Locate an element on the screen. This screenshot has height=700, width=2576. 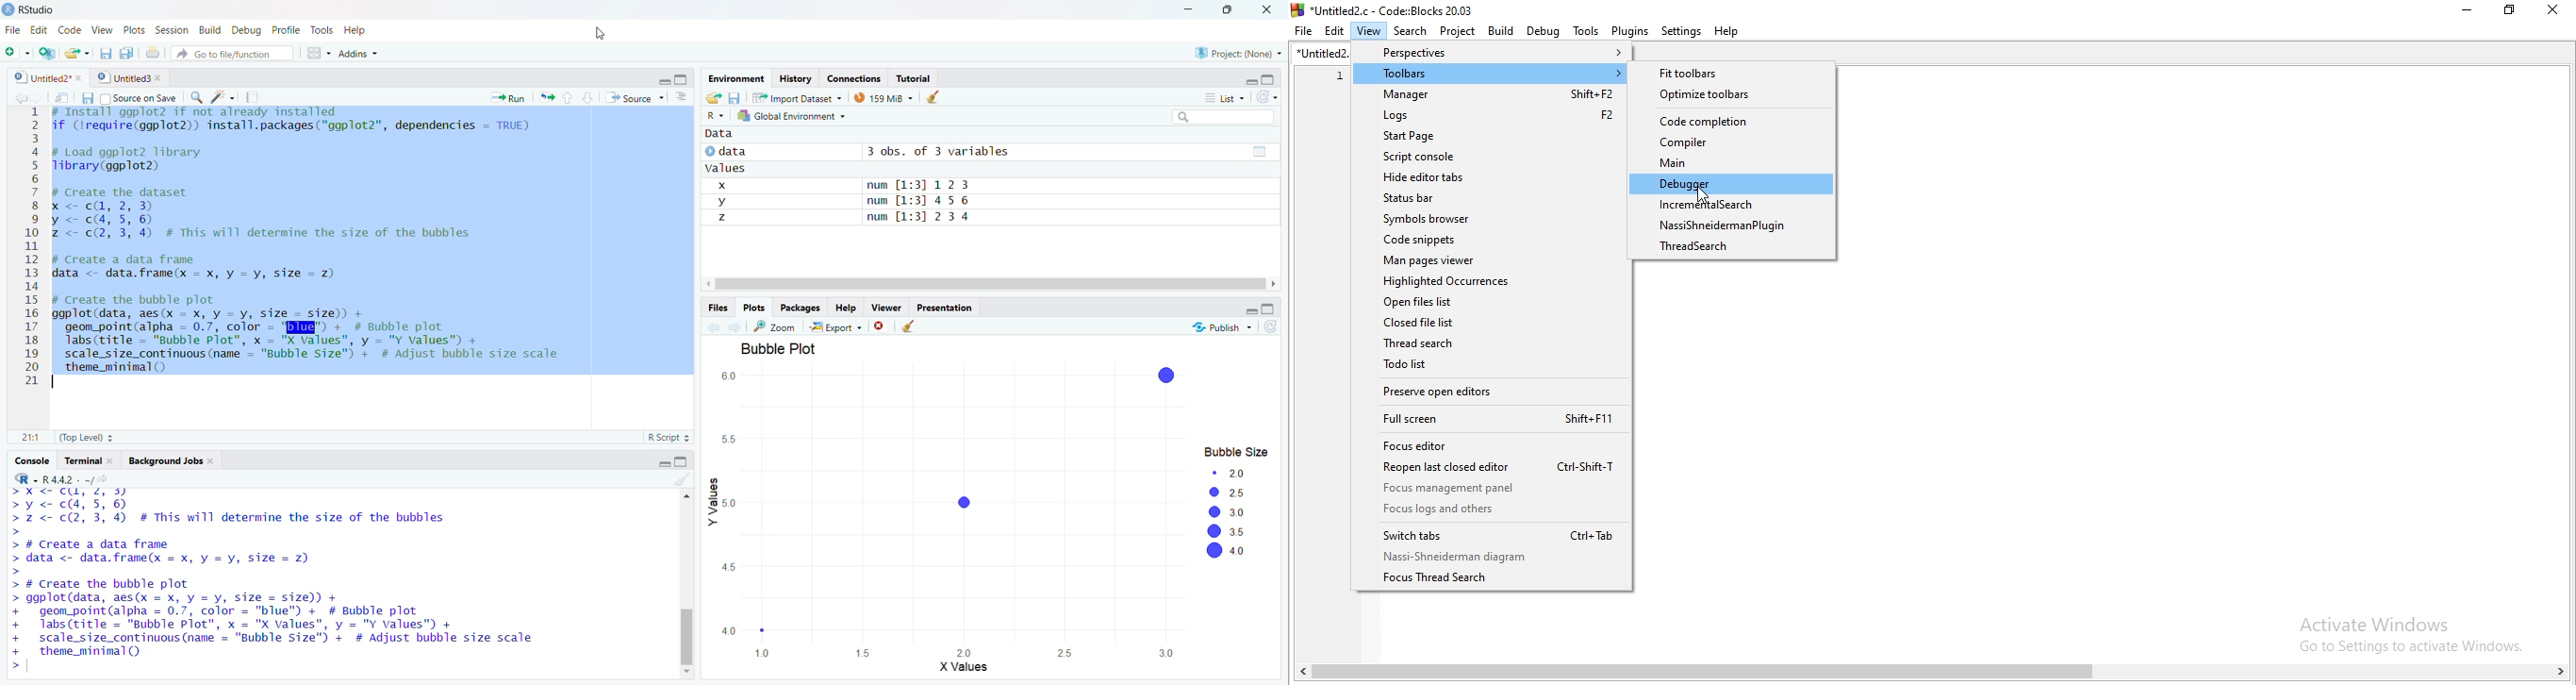
Code completion is located at coordinates (1726, 119).